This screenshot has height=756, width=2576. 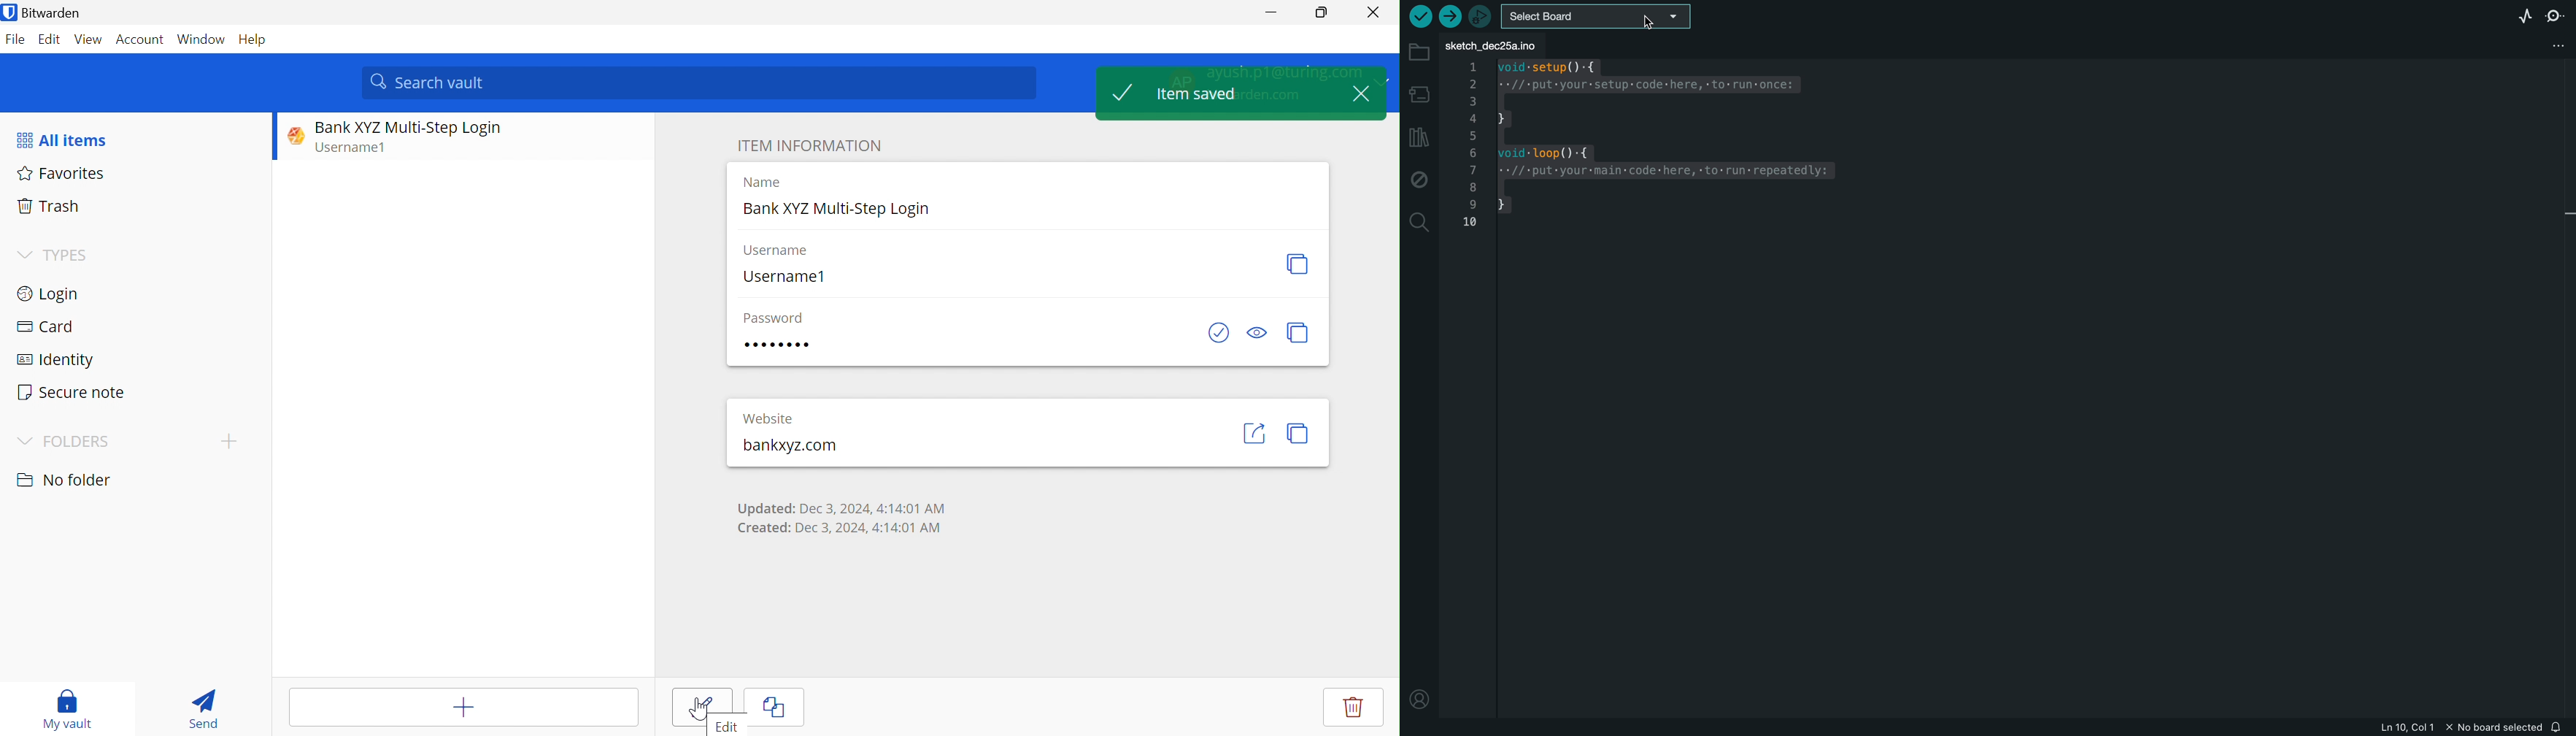 What do you see at coordinates (1296, 264) in the screenshot?
I see `Regenerate username` at bounding box center [1296, 264].